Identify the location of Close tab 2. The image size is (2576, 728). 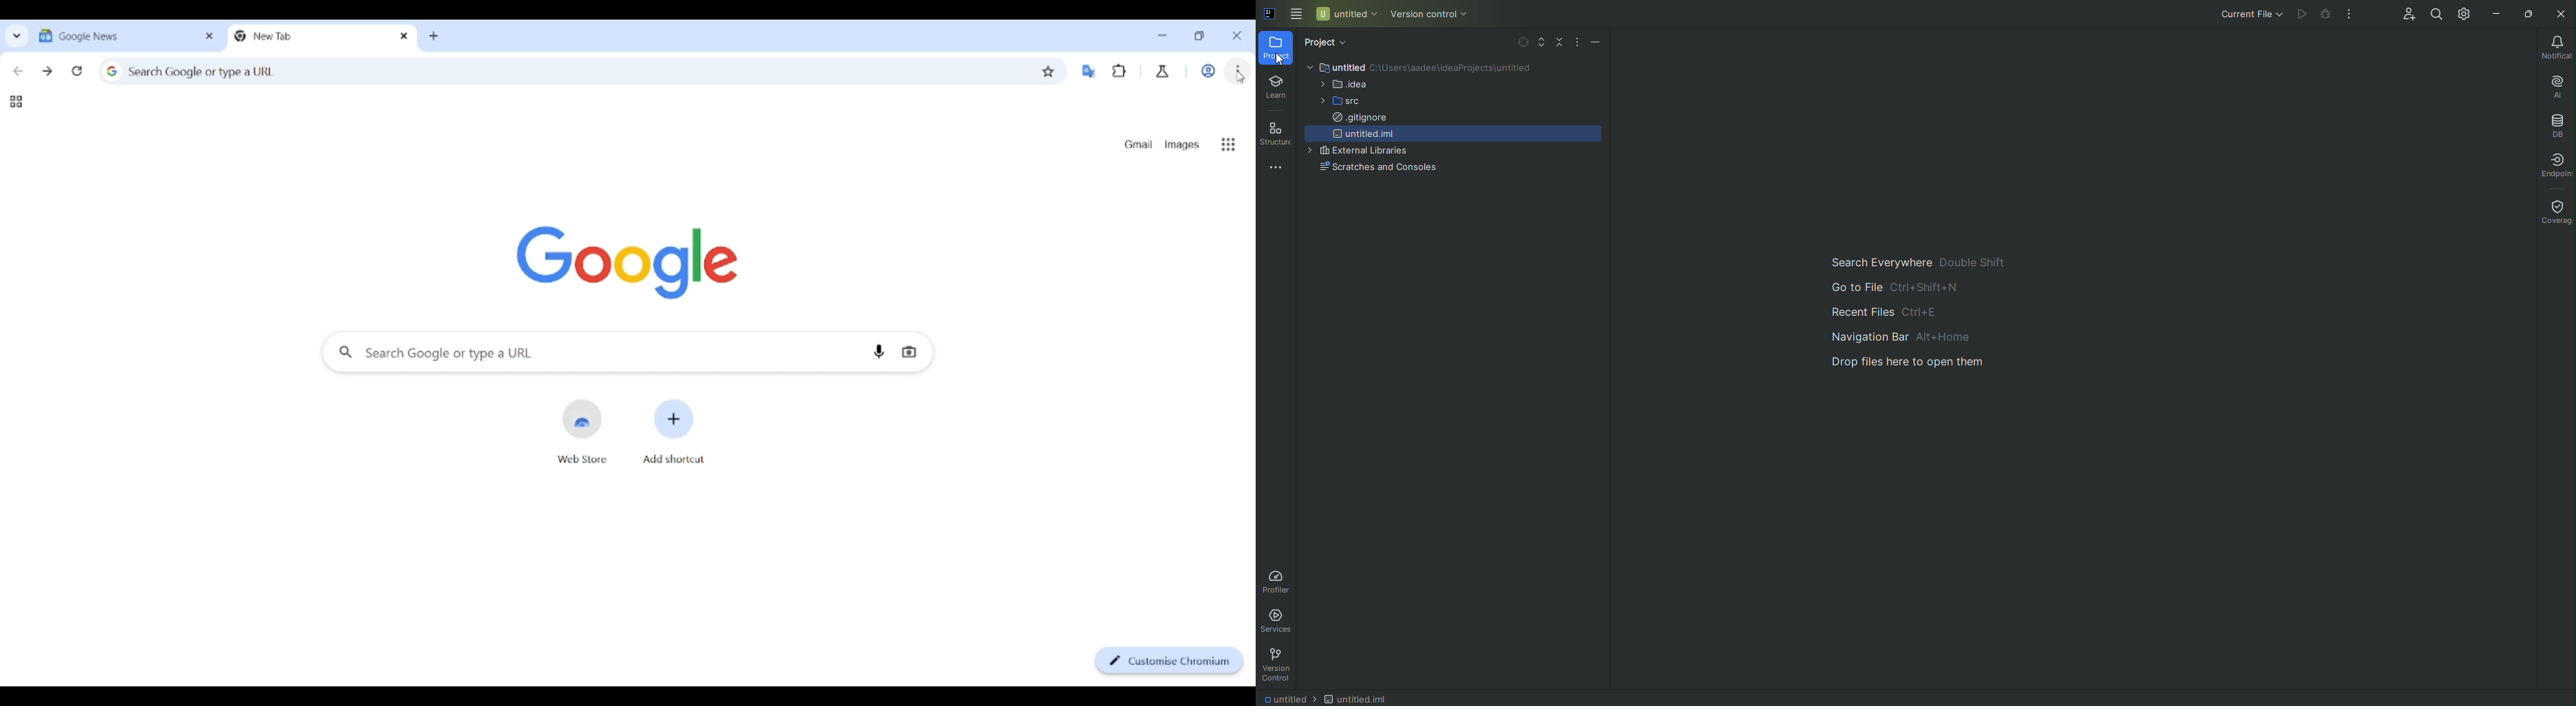
(405, 36).